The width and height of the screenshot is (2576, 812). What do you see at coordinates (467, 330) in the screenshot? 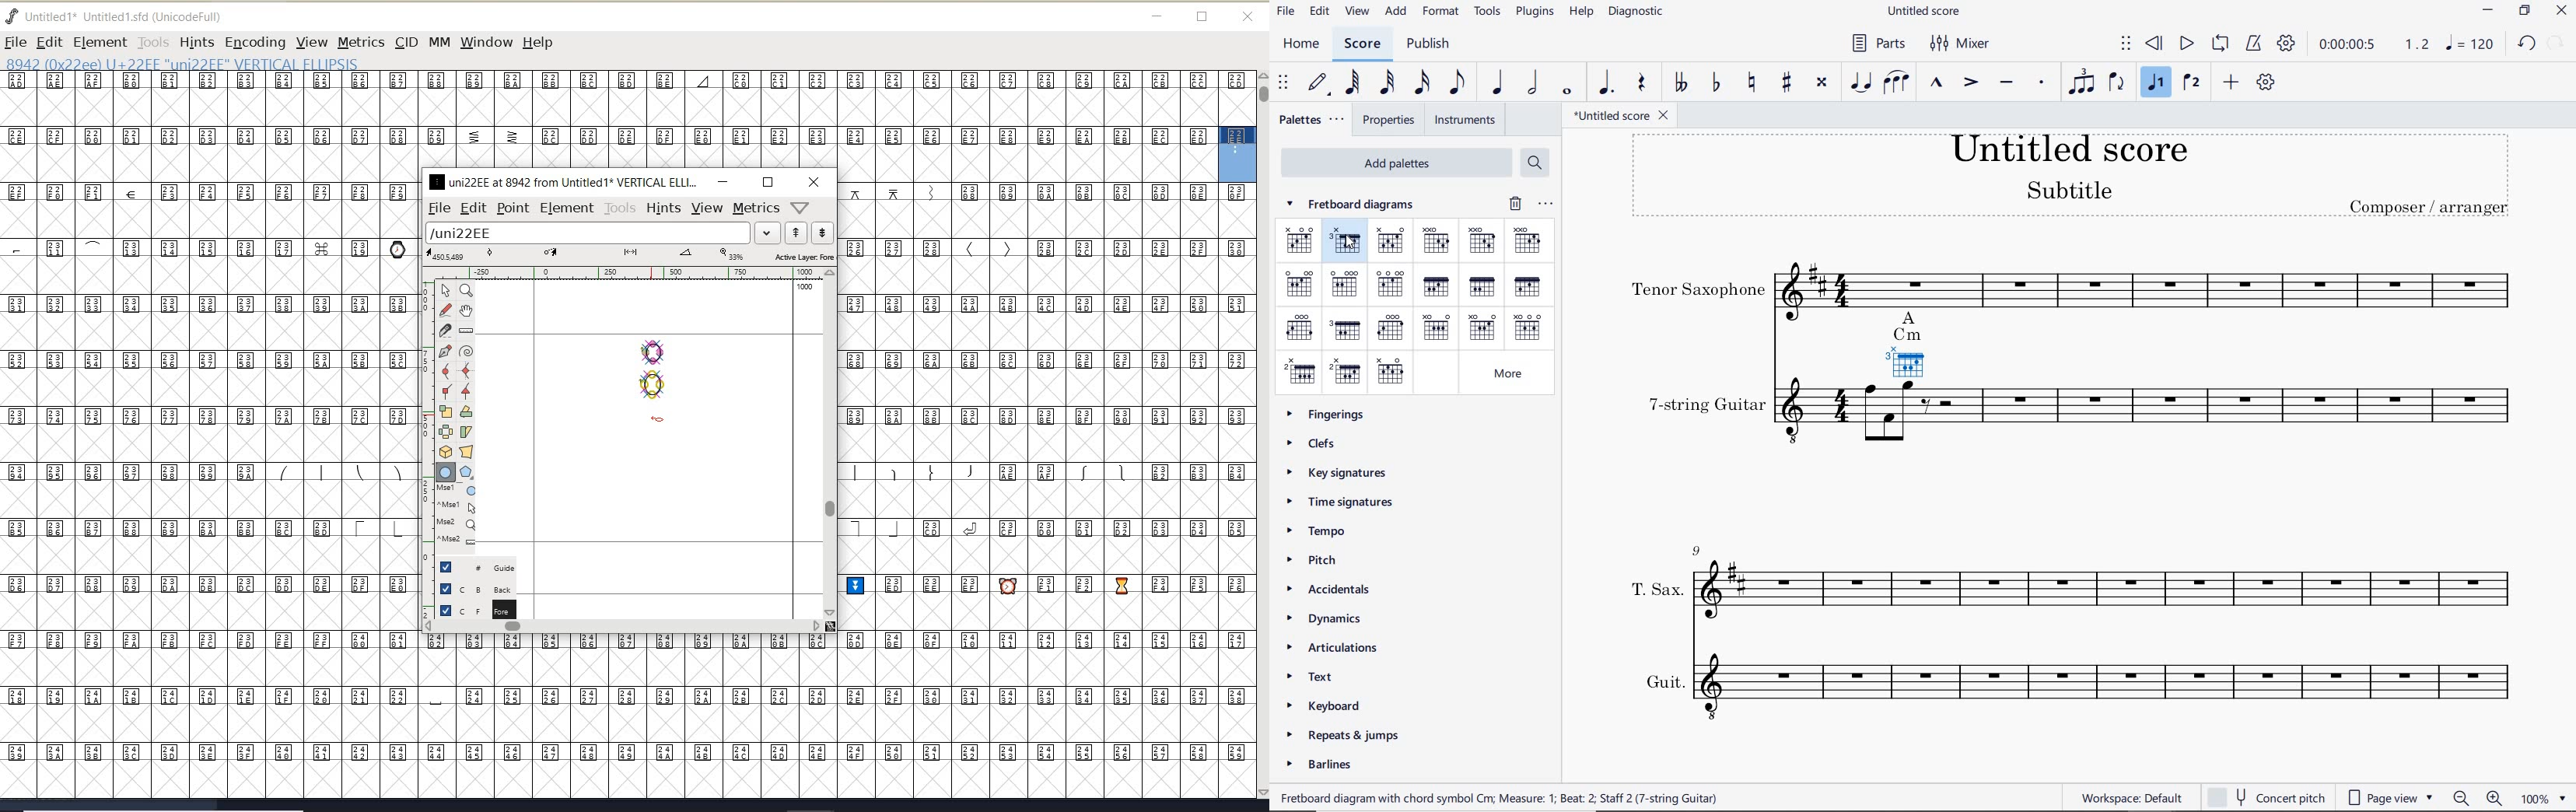
I see `measure distance, angle between points` at bounding box center [467, 330].